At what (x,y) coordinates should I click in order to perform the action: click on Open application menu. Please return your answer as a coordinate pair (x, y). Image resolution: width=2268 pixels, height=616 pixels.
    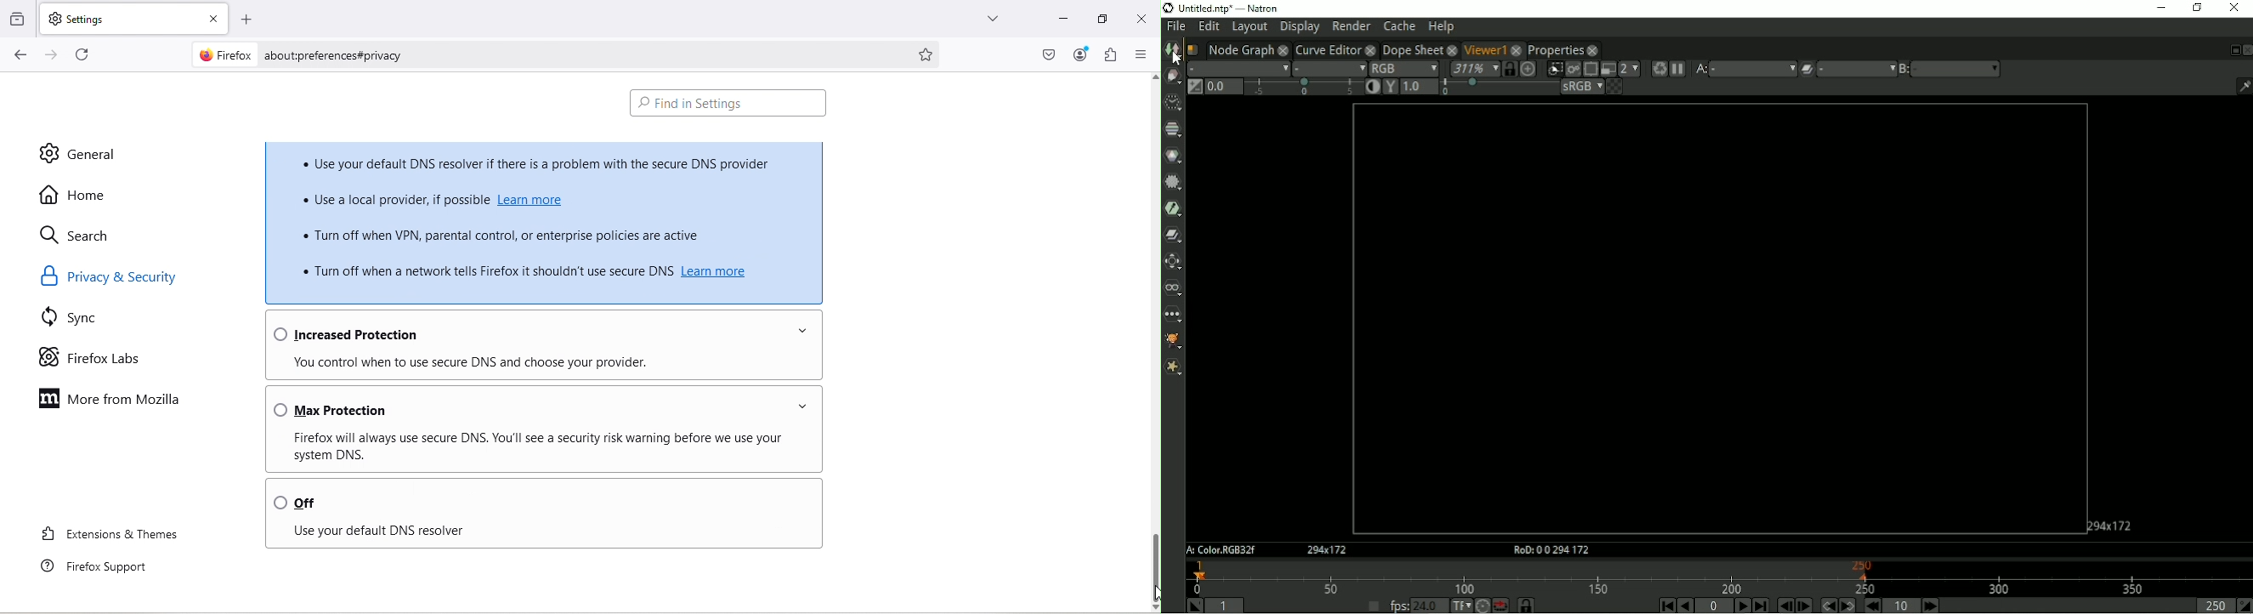
    Looking at the image, I should click on (1140, 54).